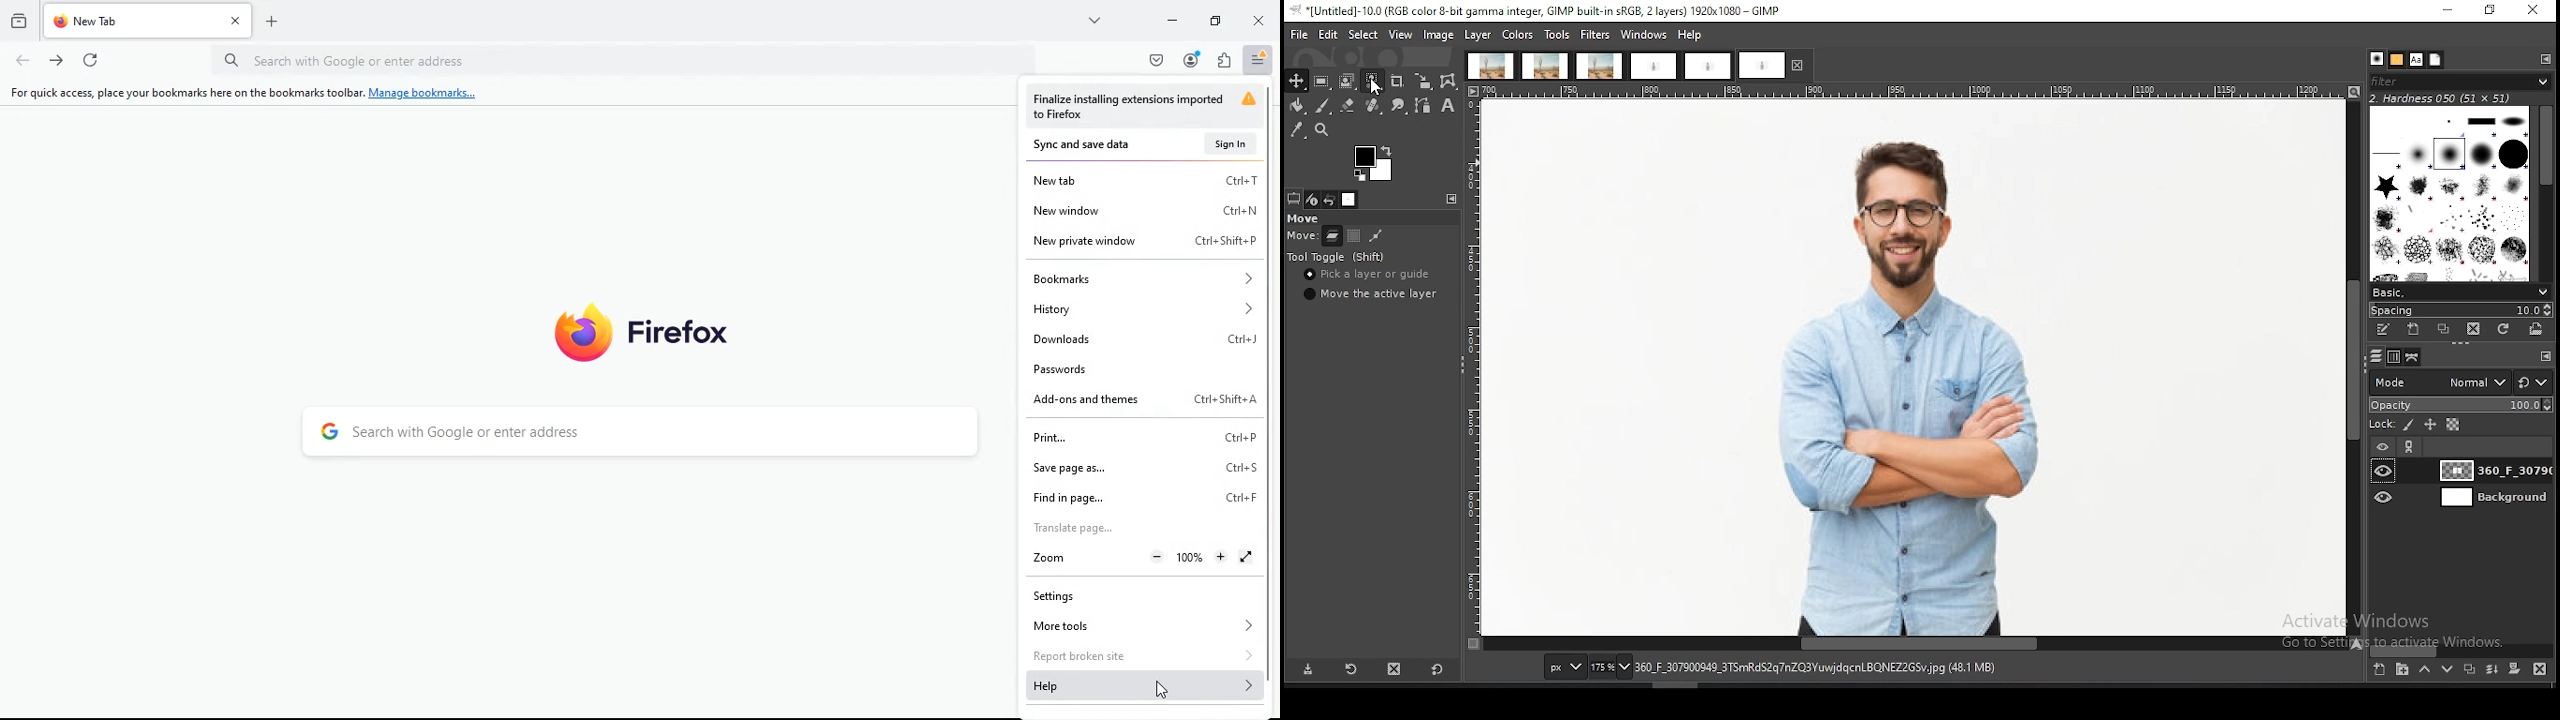 The height and width of the screenshot is (728, 2576). What do you see at coordinates (2460, 406) in the screenshot?
I see `opacity` at bounding box center [2460, 406].